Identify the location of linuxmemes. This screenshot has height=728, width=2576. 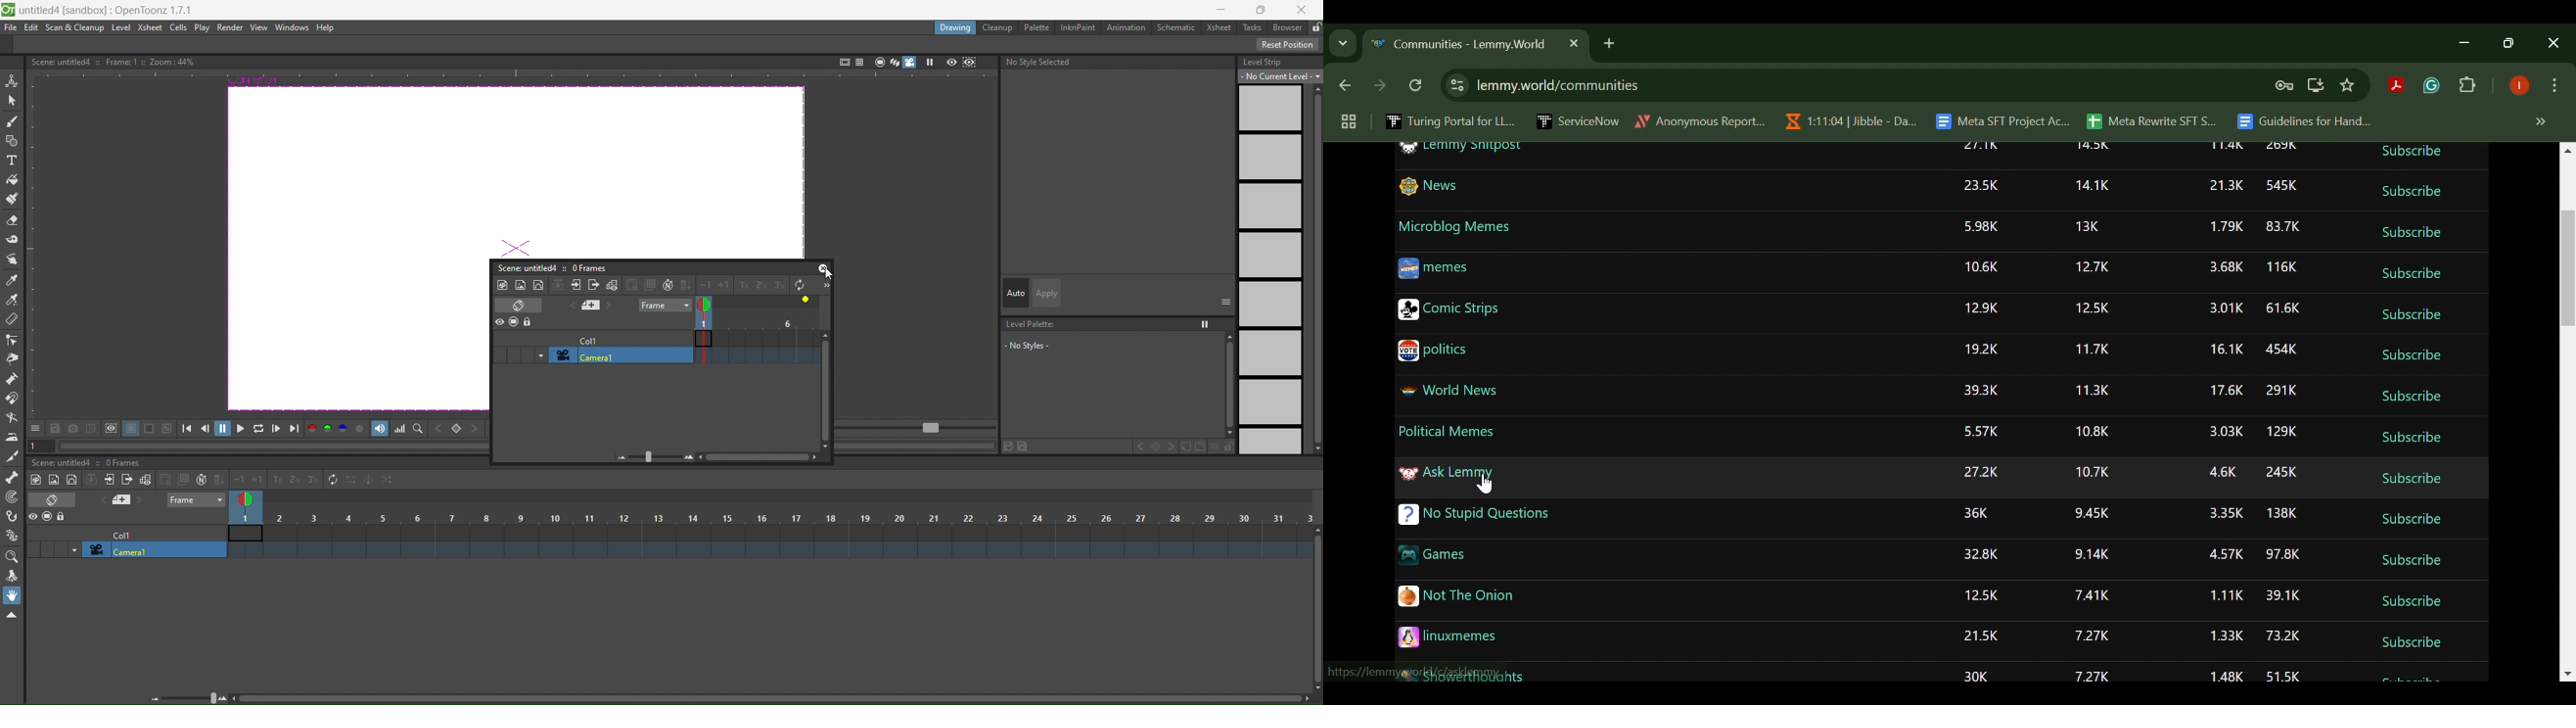
(1449, 637).